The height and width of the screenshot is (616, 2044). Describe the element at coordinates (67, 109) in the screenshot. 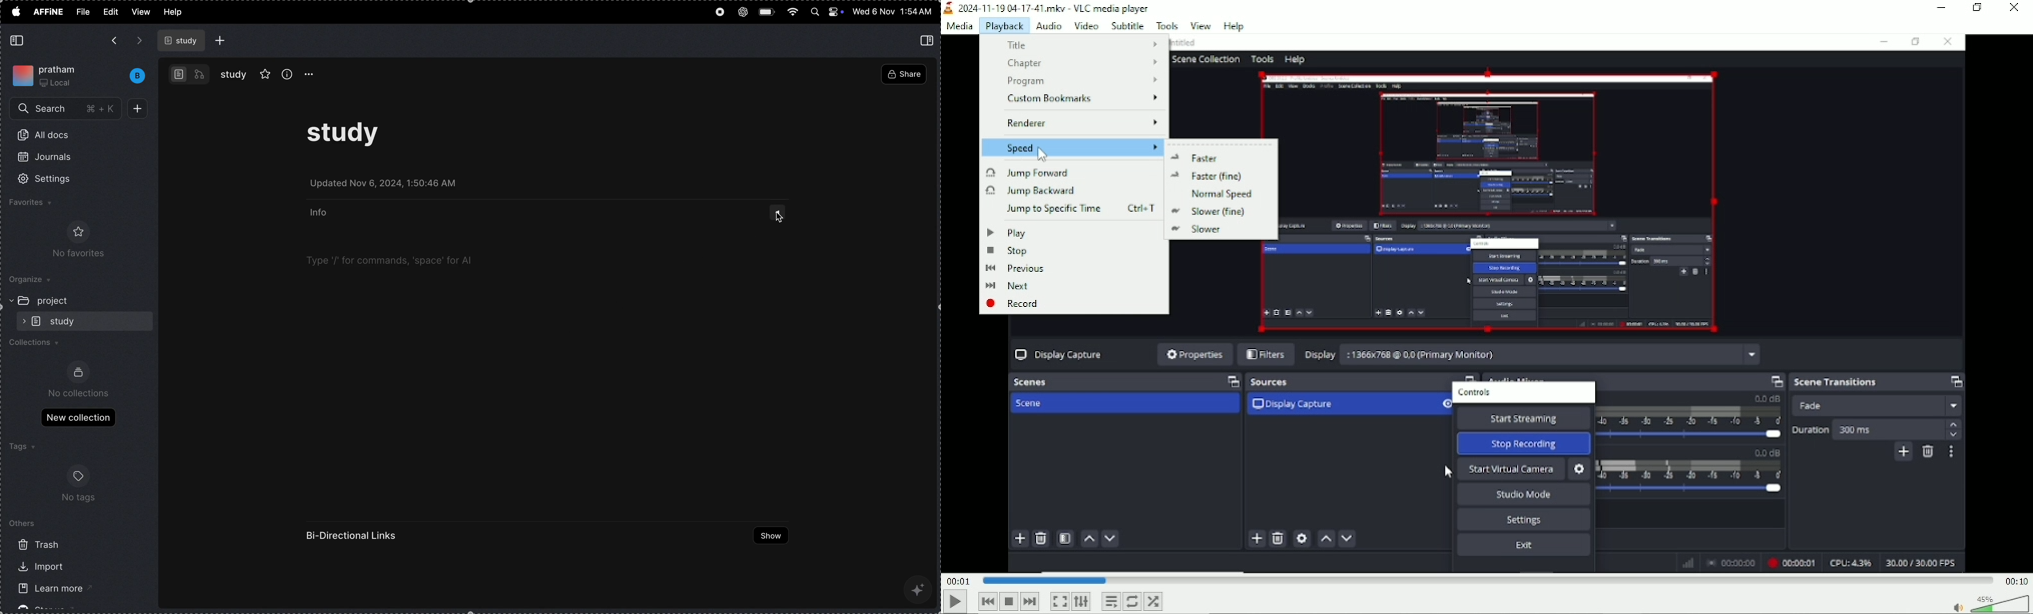

I see `search menu` at that location.